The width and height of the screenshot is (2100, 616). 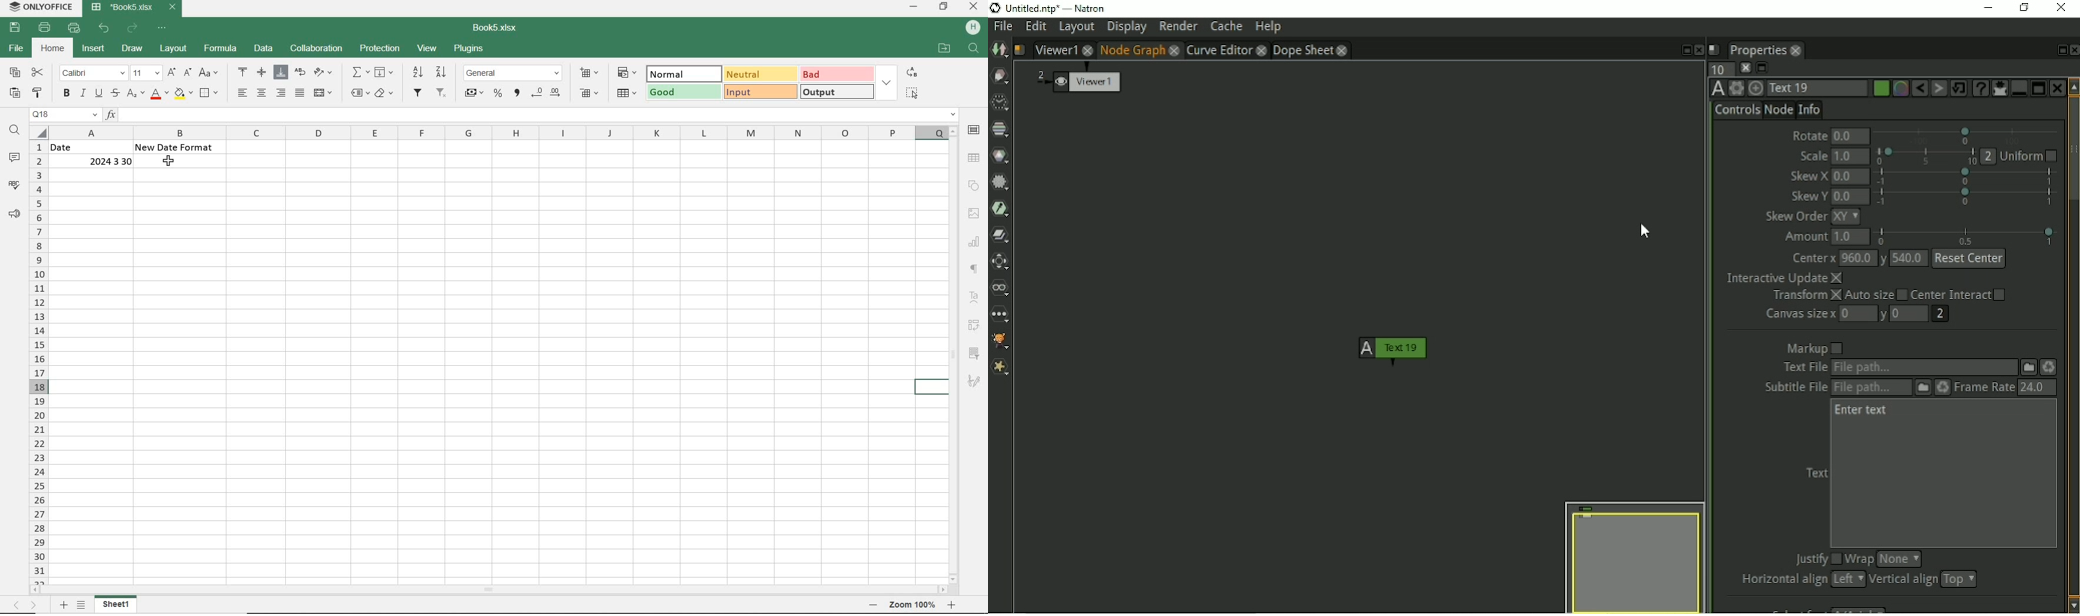 I want to click on SPELL CHECKING, so click(x=15, y=185).